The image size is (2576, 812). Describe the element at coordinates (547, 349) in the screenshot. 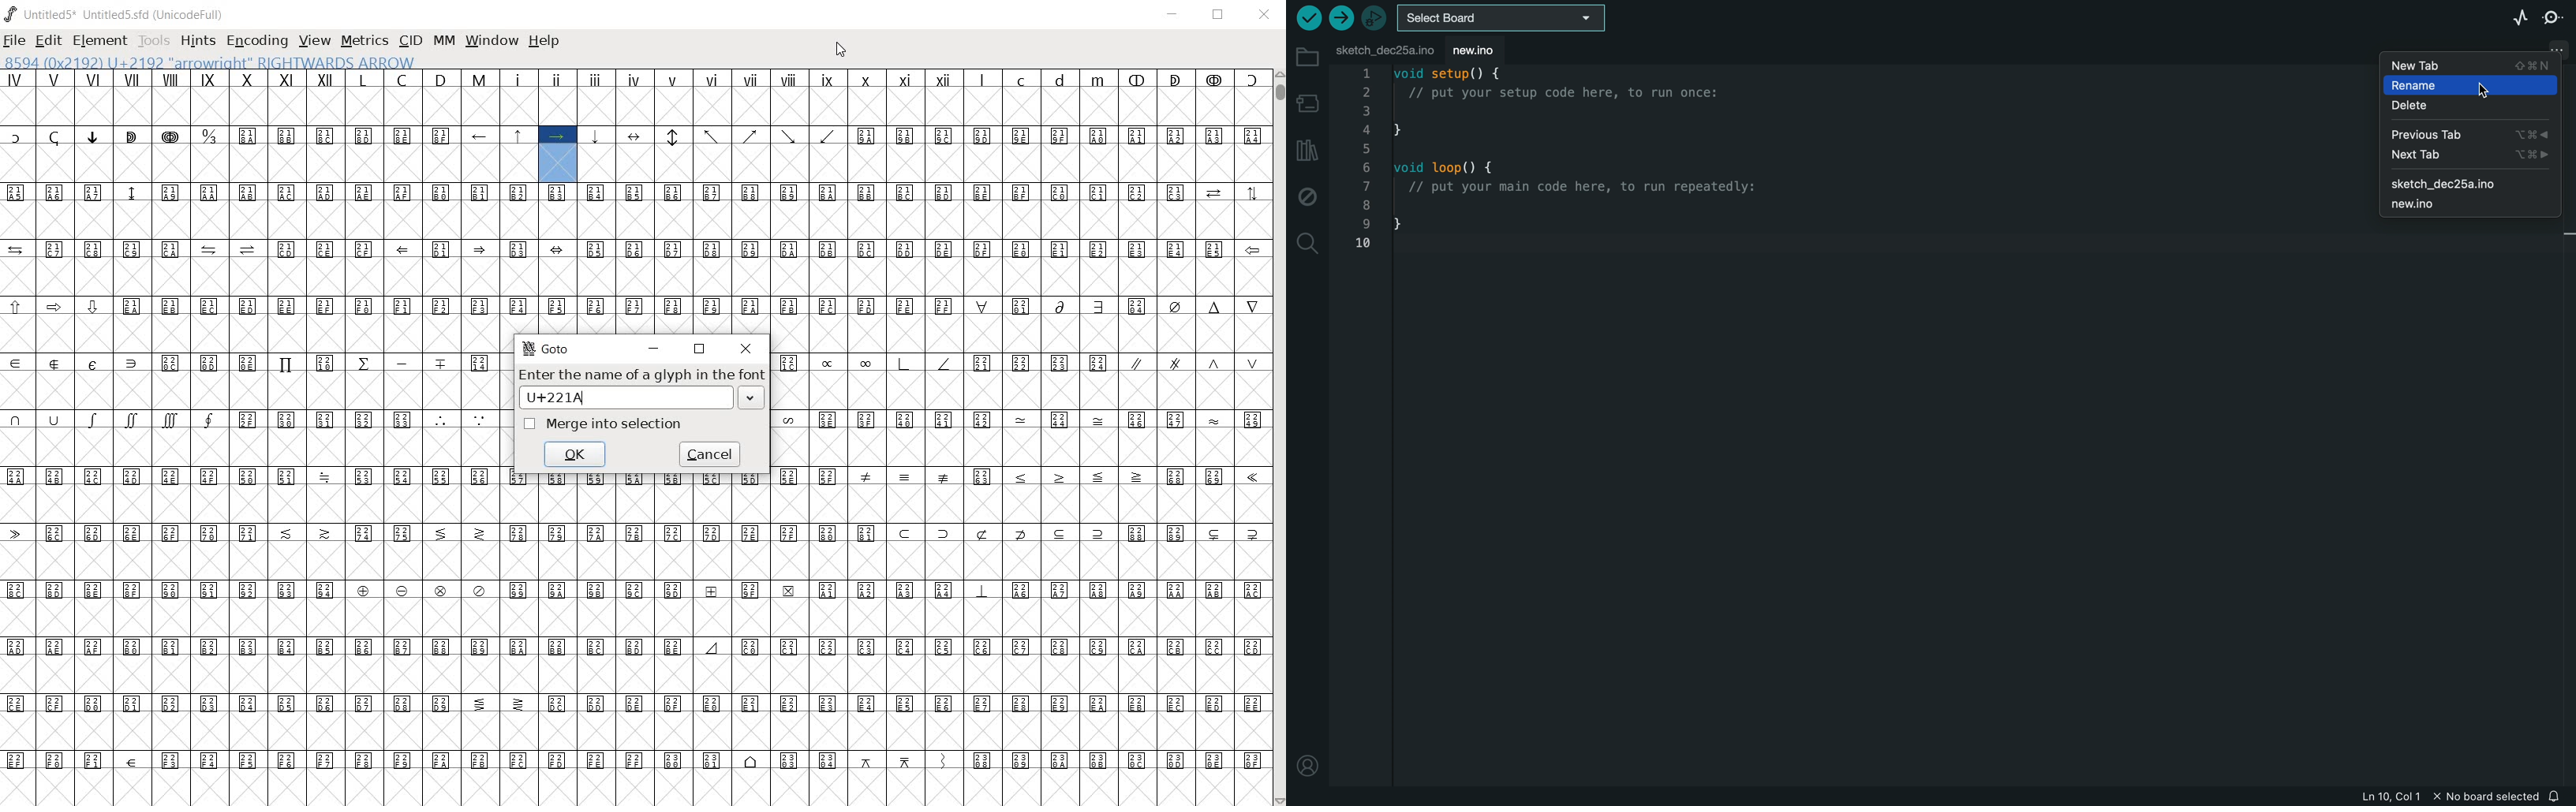

I see `GoTo` at that location.